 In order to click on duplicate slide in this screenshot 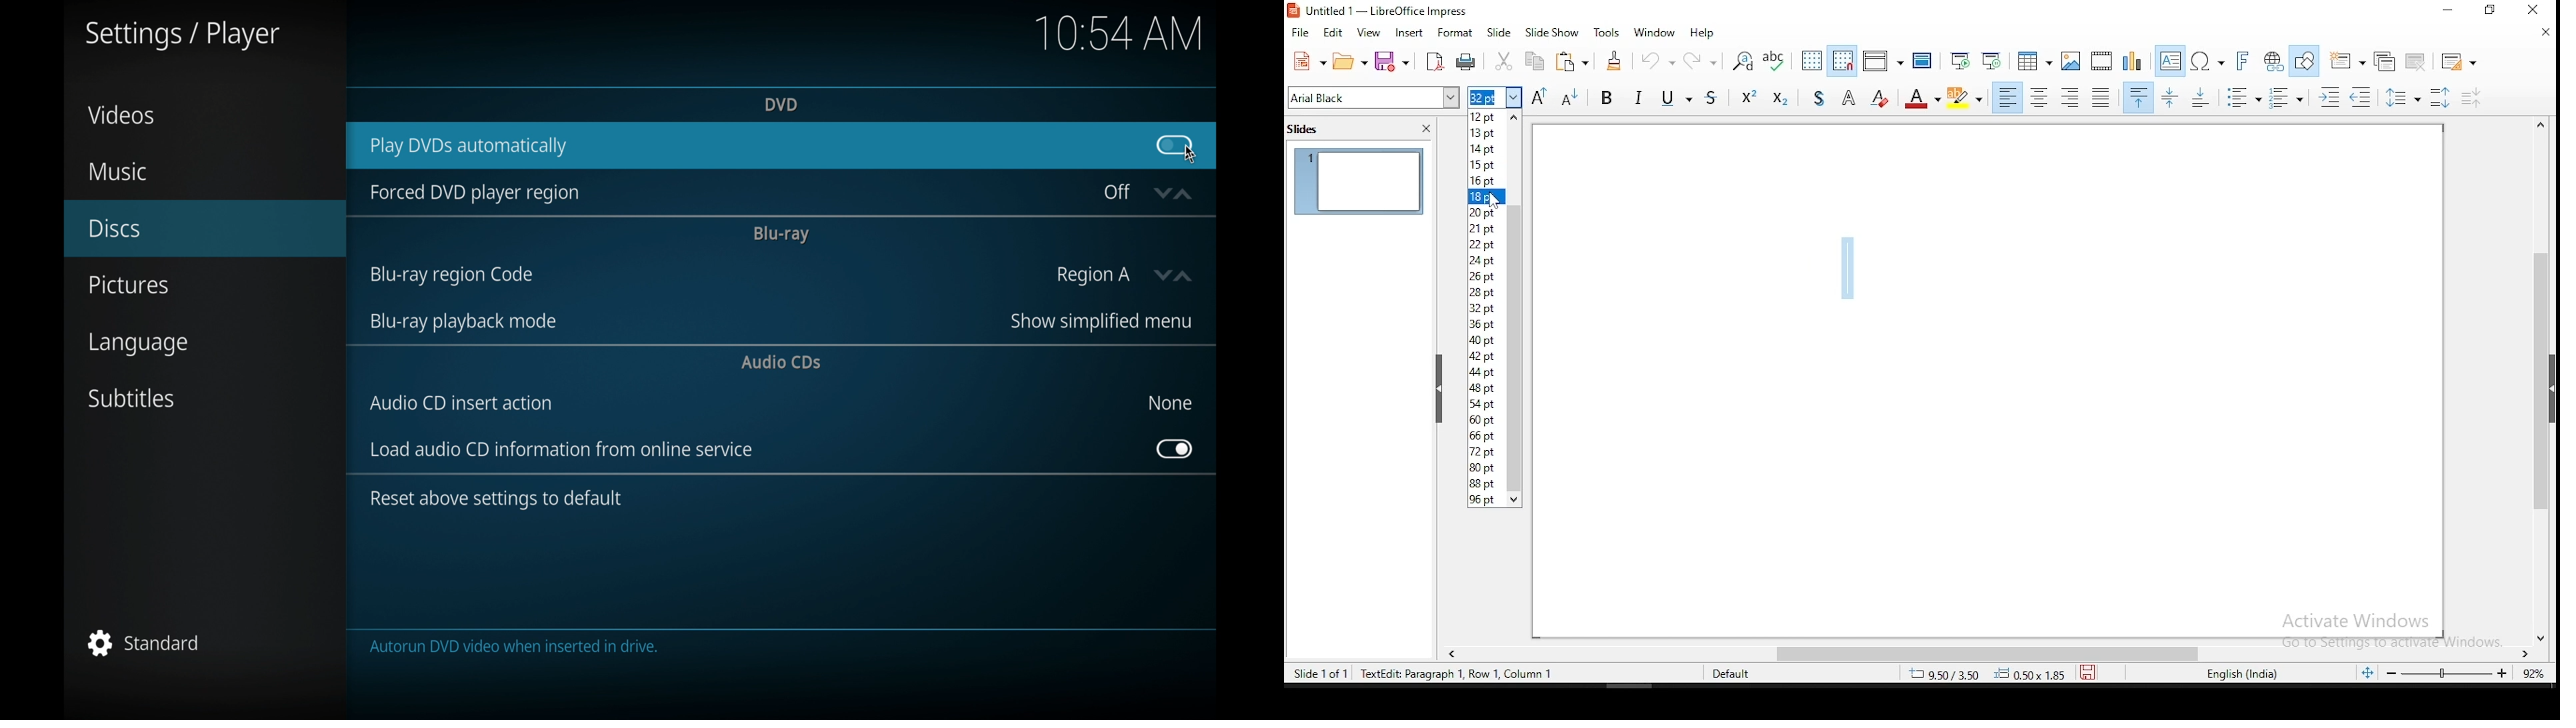, I will do `click(2388, 60)`.